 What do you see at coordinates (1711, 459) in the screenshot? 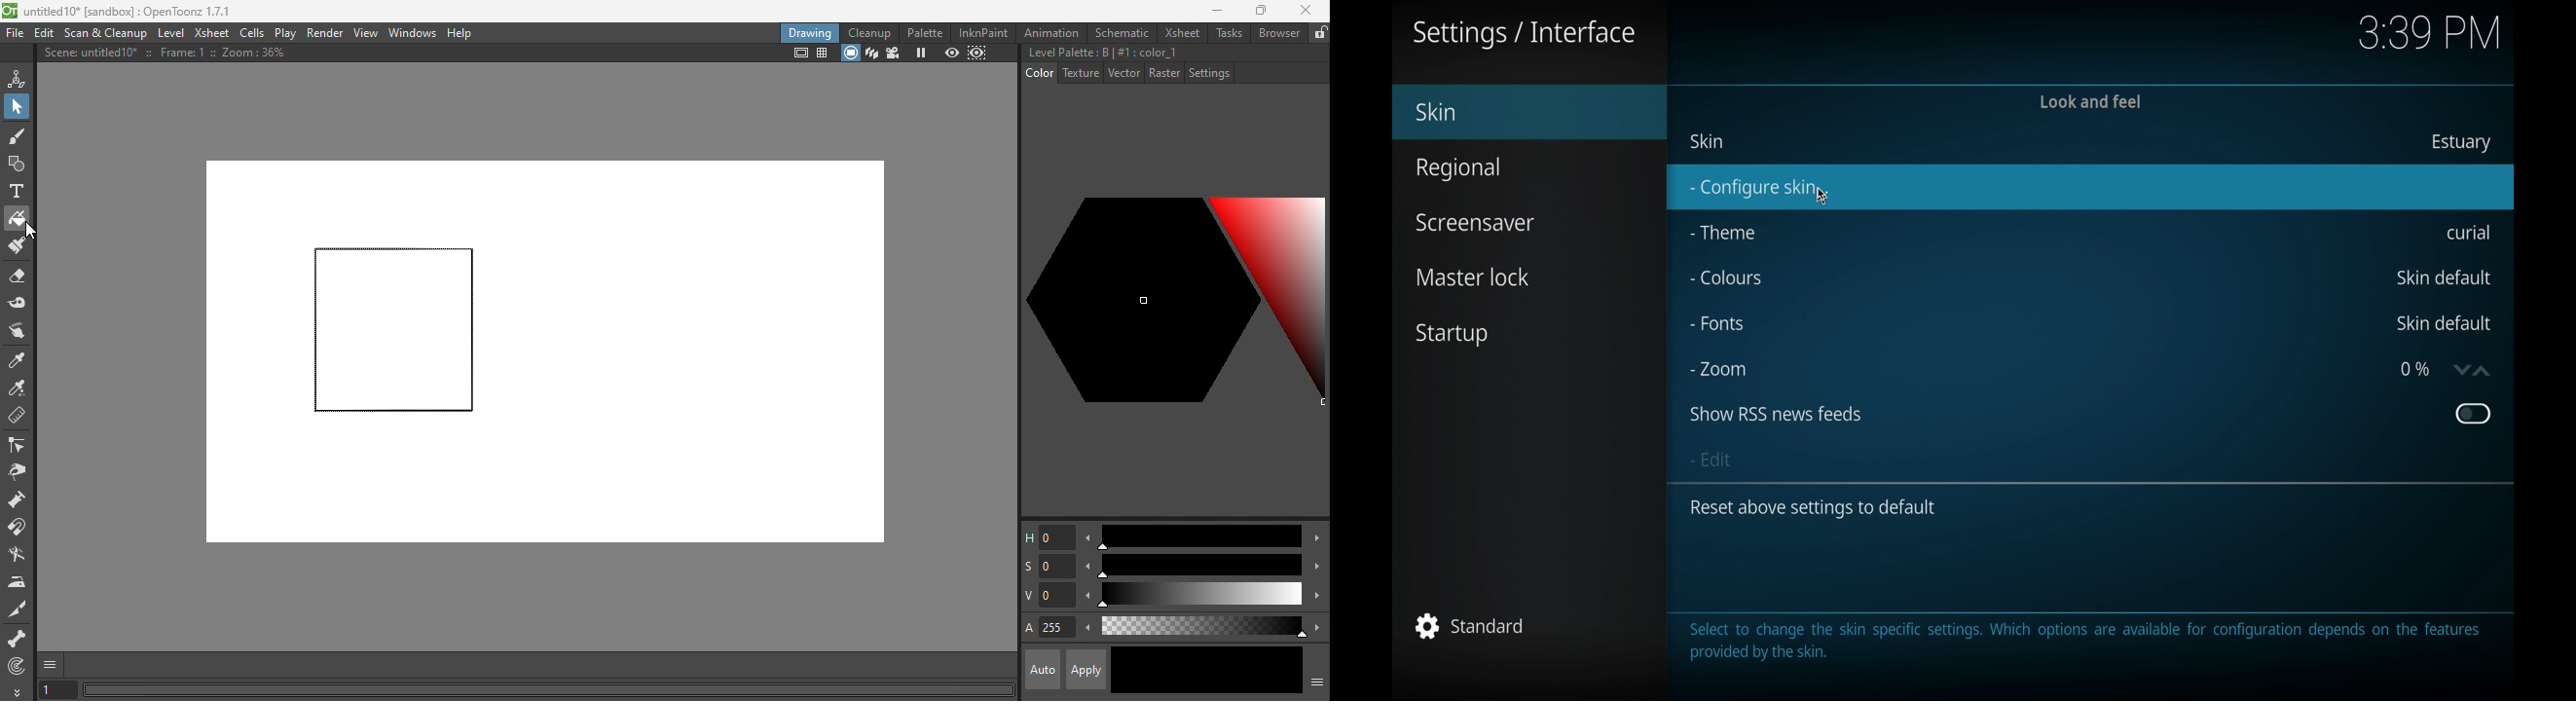
I see `edit` at bounding box center [1711, 459].